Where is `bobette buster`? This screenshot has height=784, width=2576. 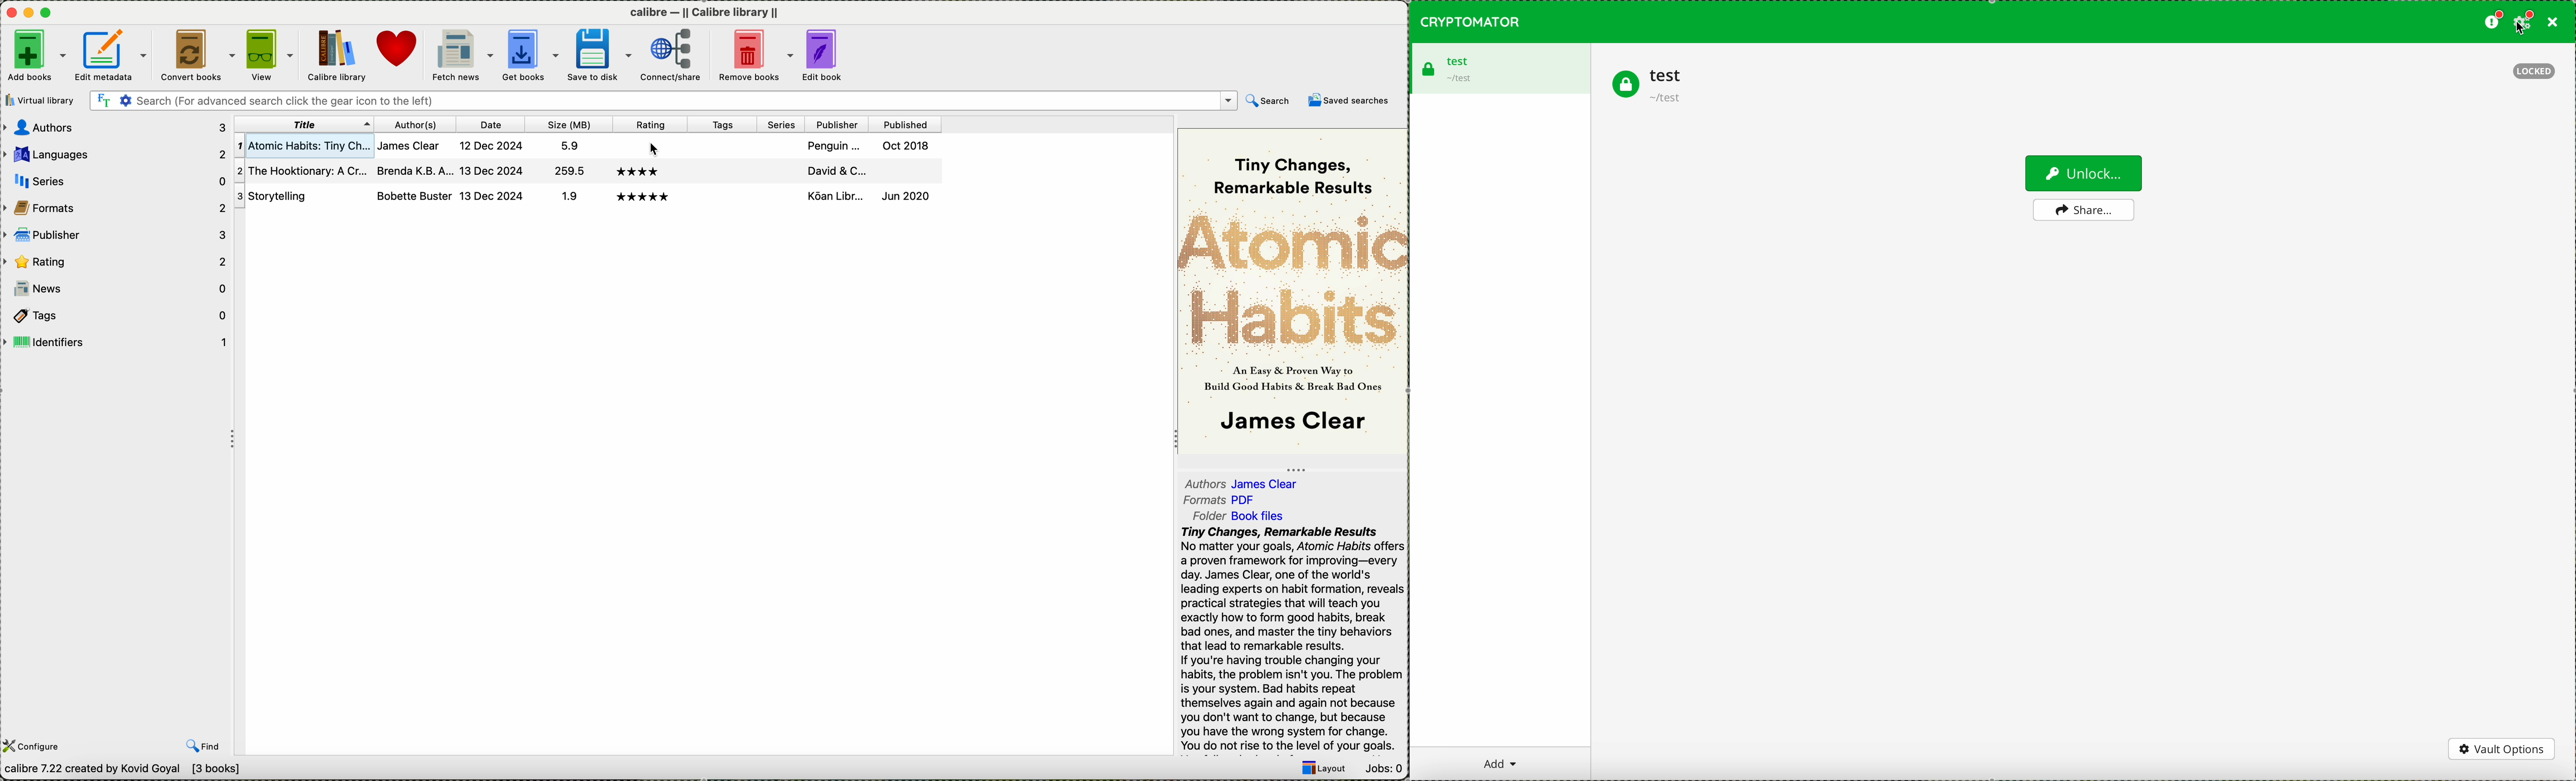 bobette buster is located at coordinates (414, 195).